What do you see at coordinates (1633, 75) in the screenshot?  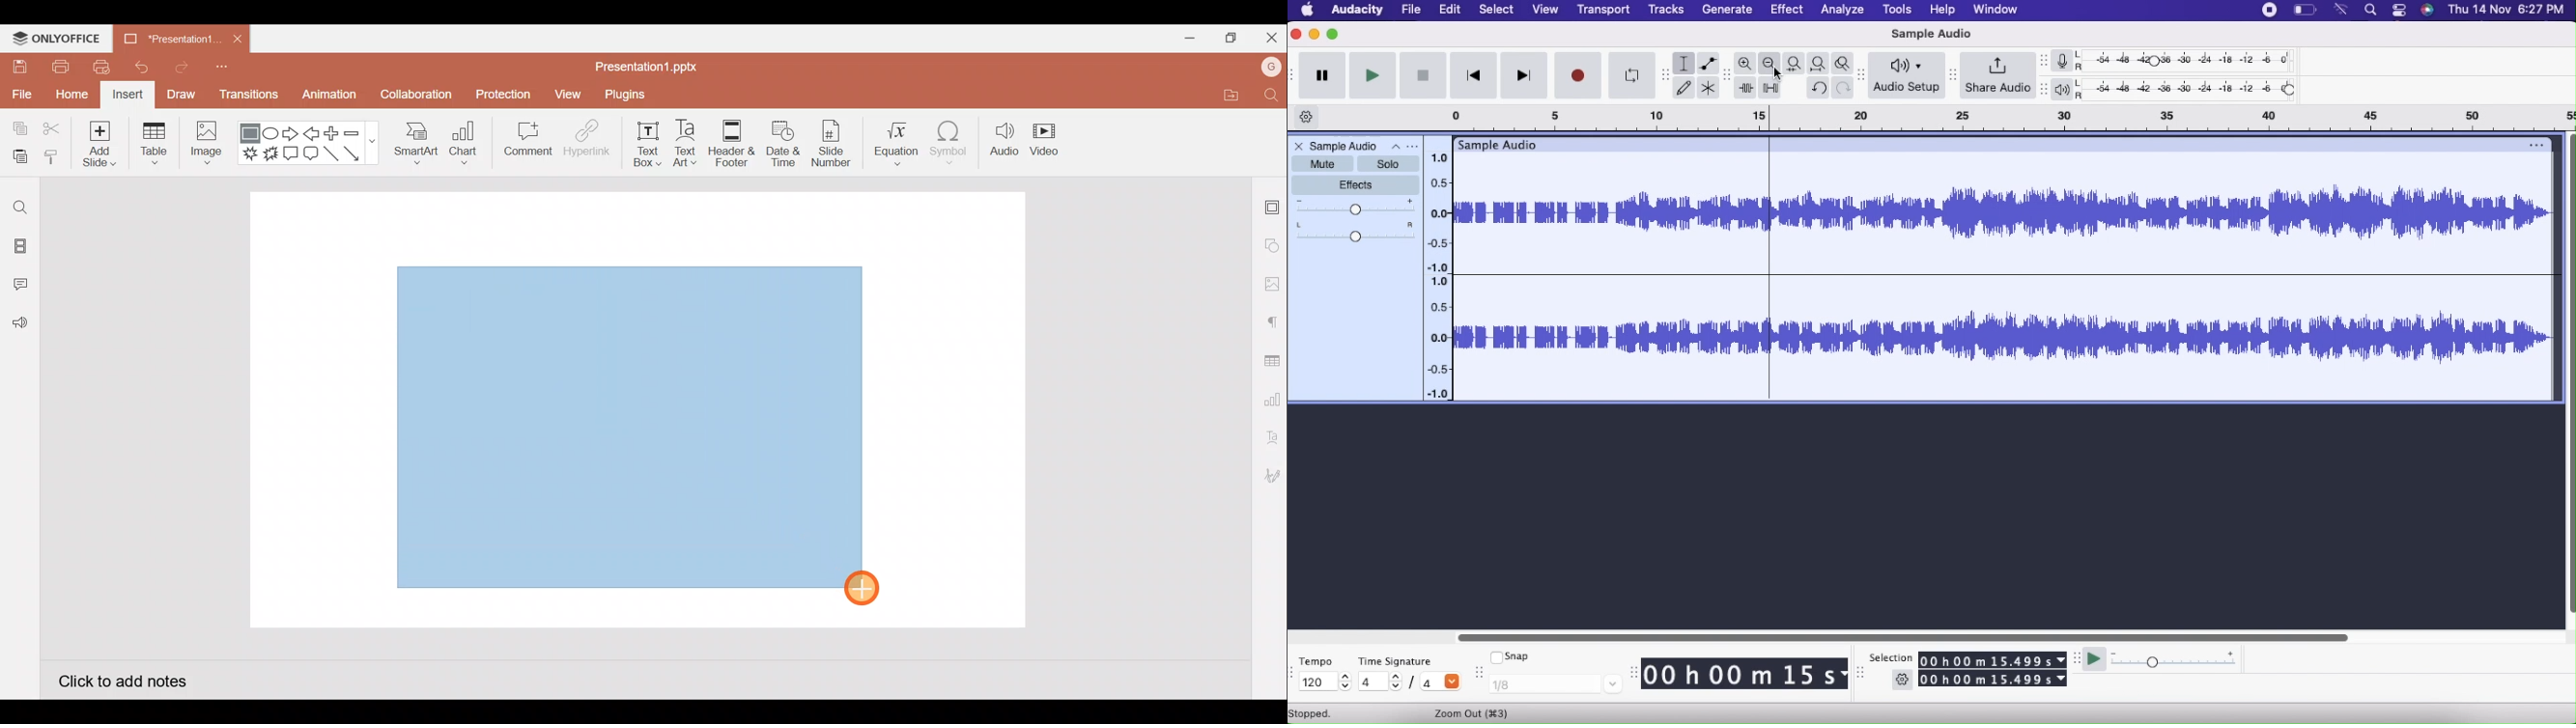 I see `Enable Looping` at bounding box center [1633, 75].